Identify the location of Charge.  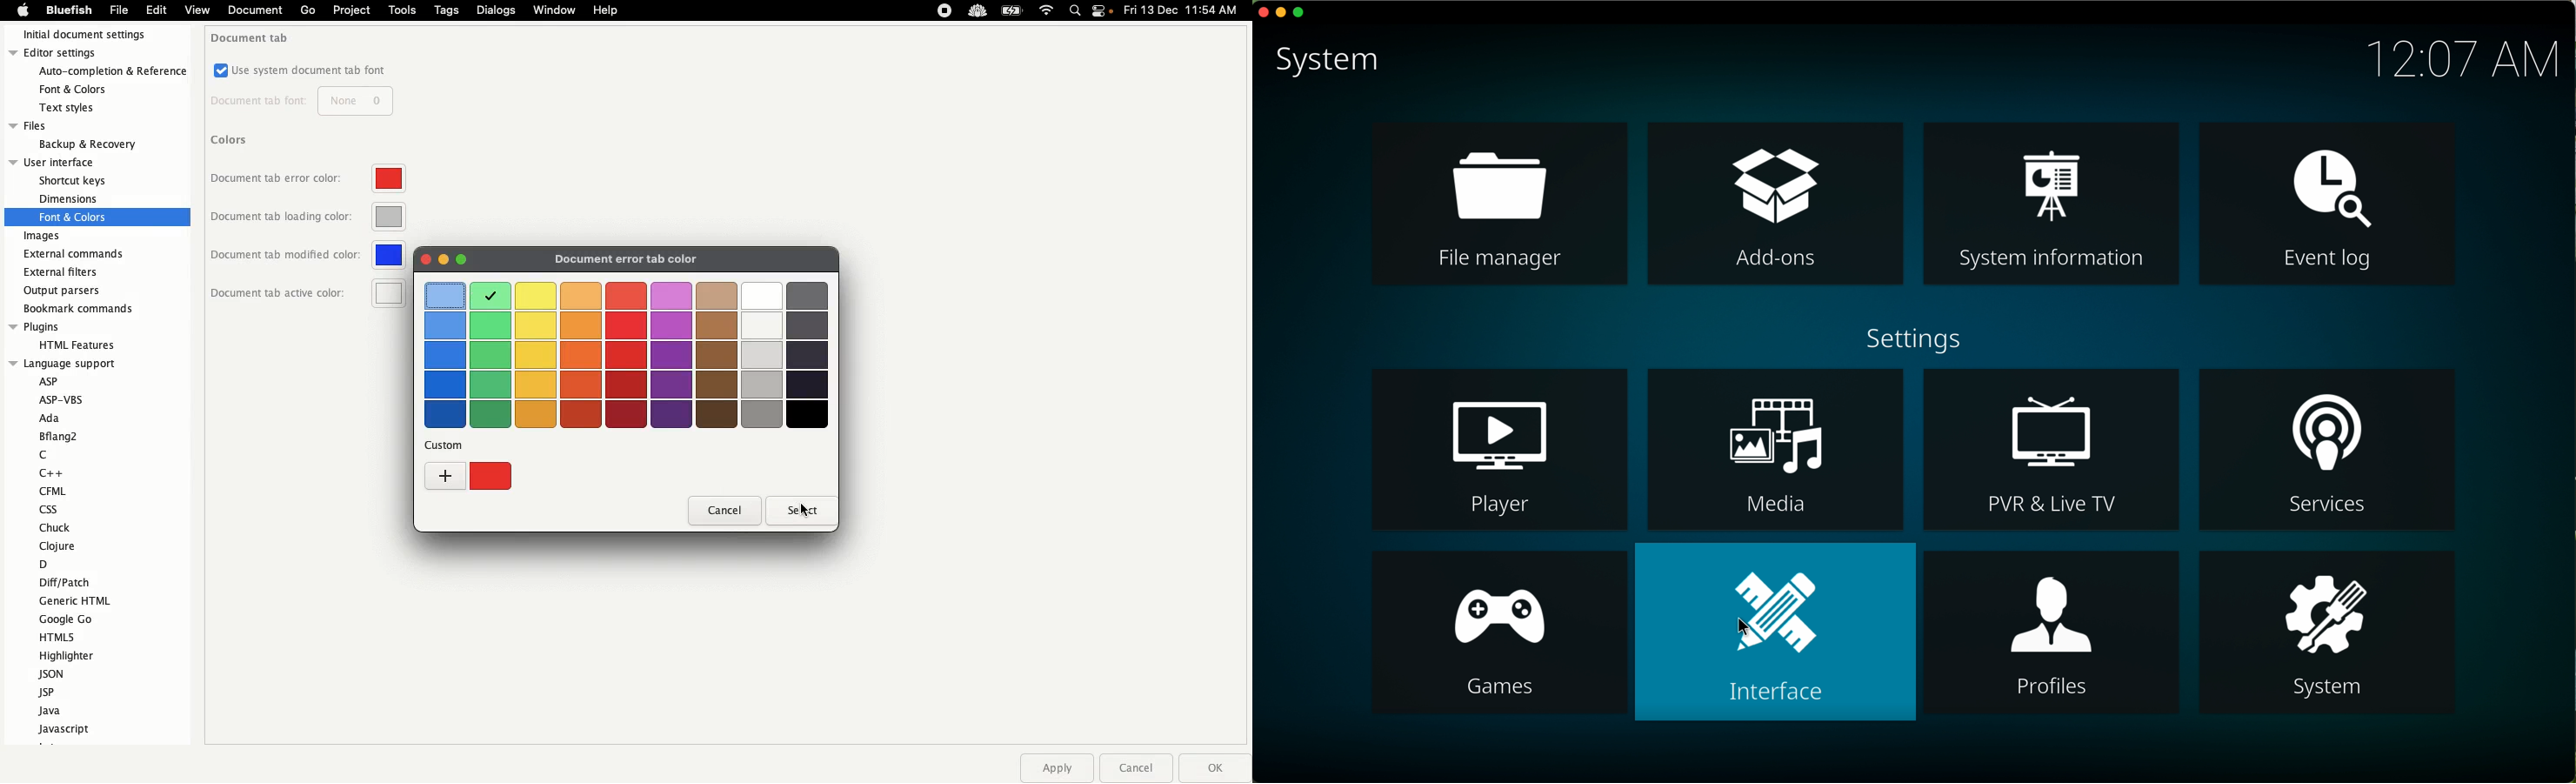
(1011, 12).